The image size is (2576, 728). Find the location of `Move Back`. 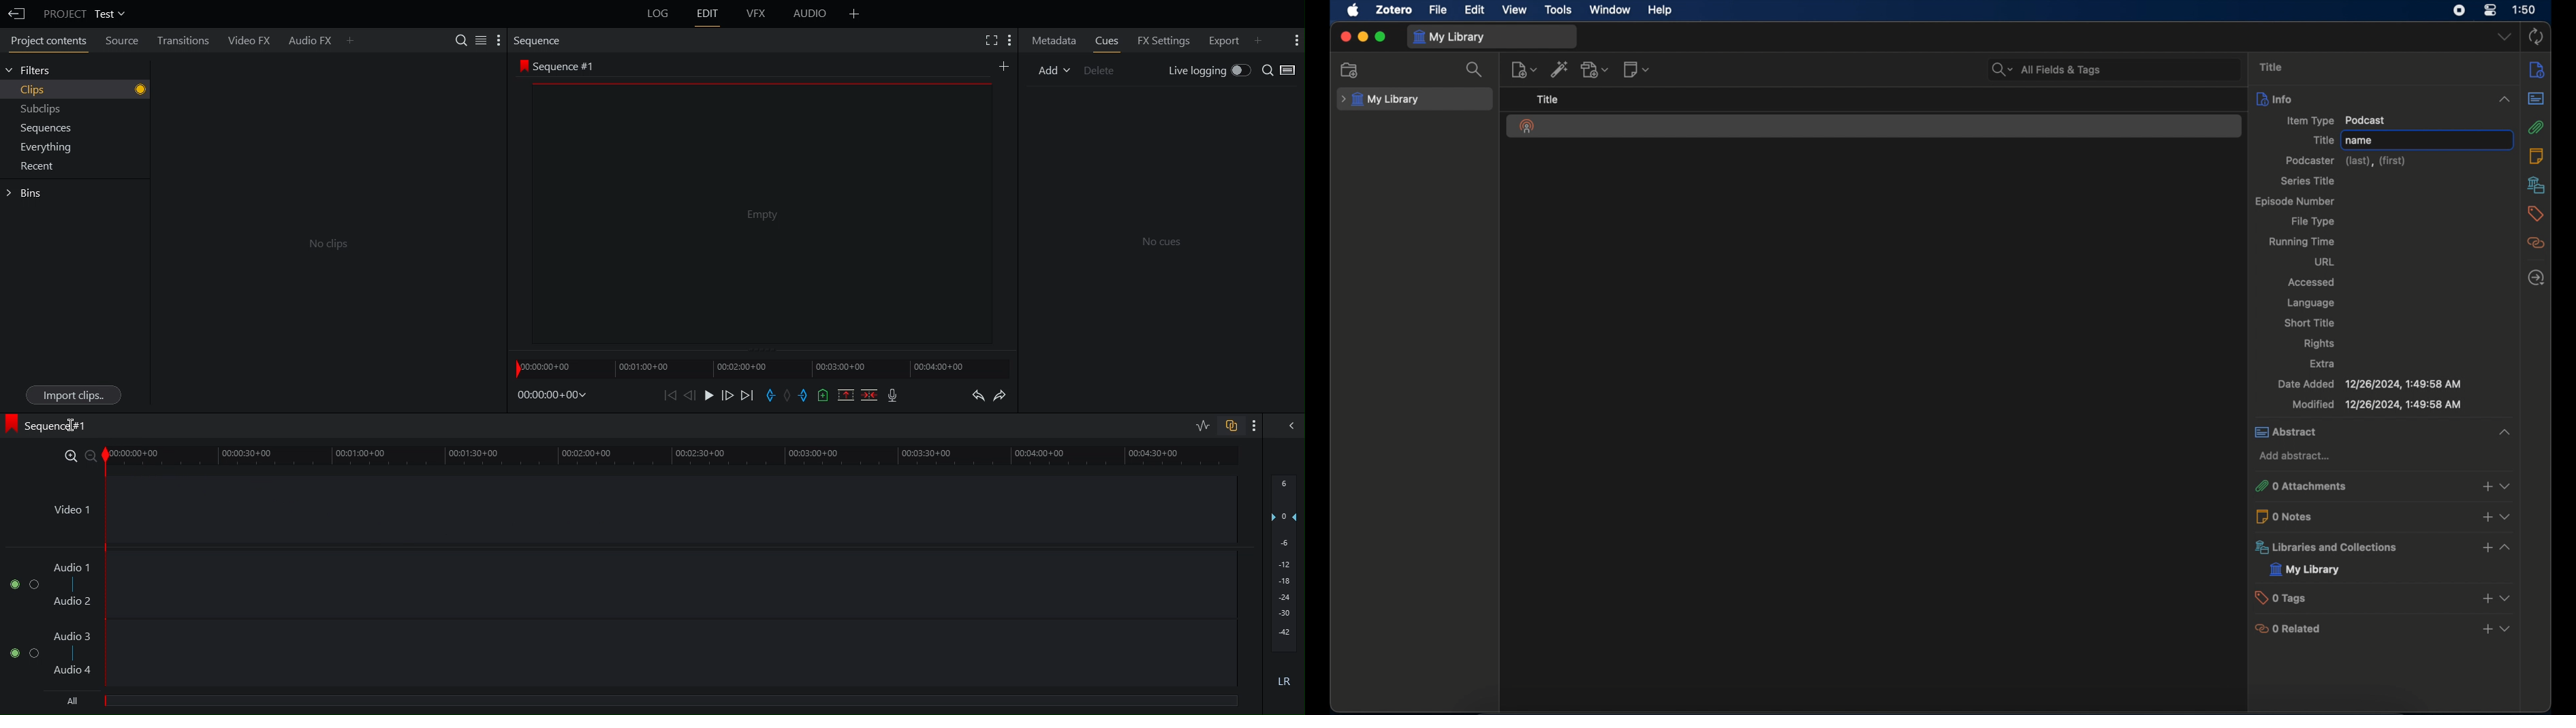

Move Back is located at coordinates (691, 395).